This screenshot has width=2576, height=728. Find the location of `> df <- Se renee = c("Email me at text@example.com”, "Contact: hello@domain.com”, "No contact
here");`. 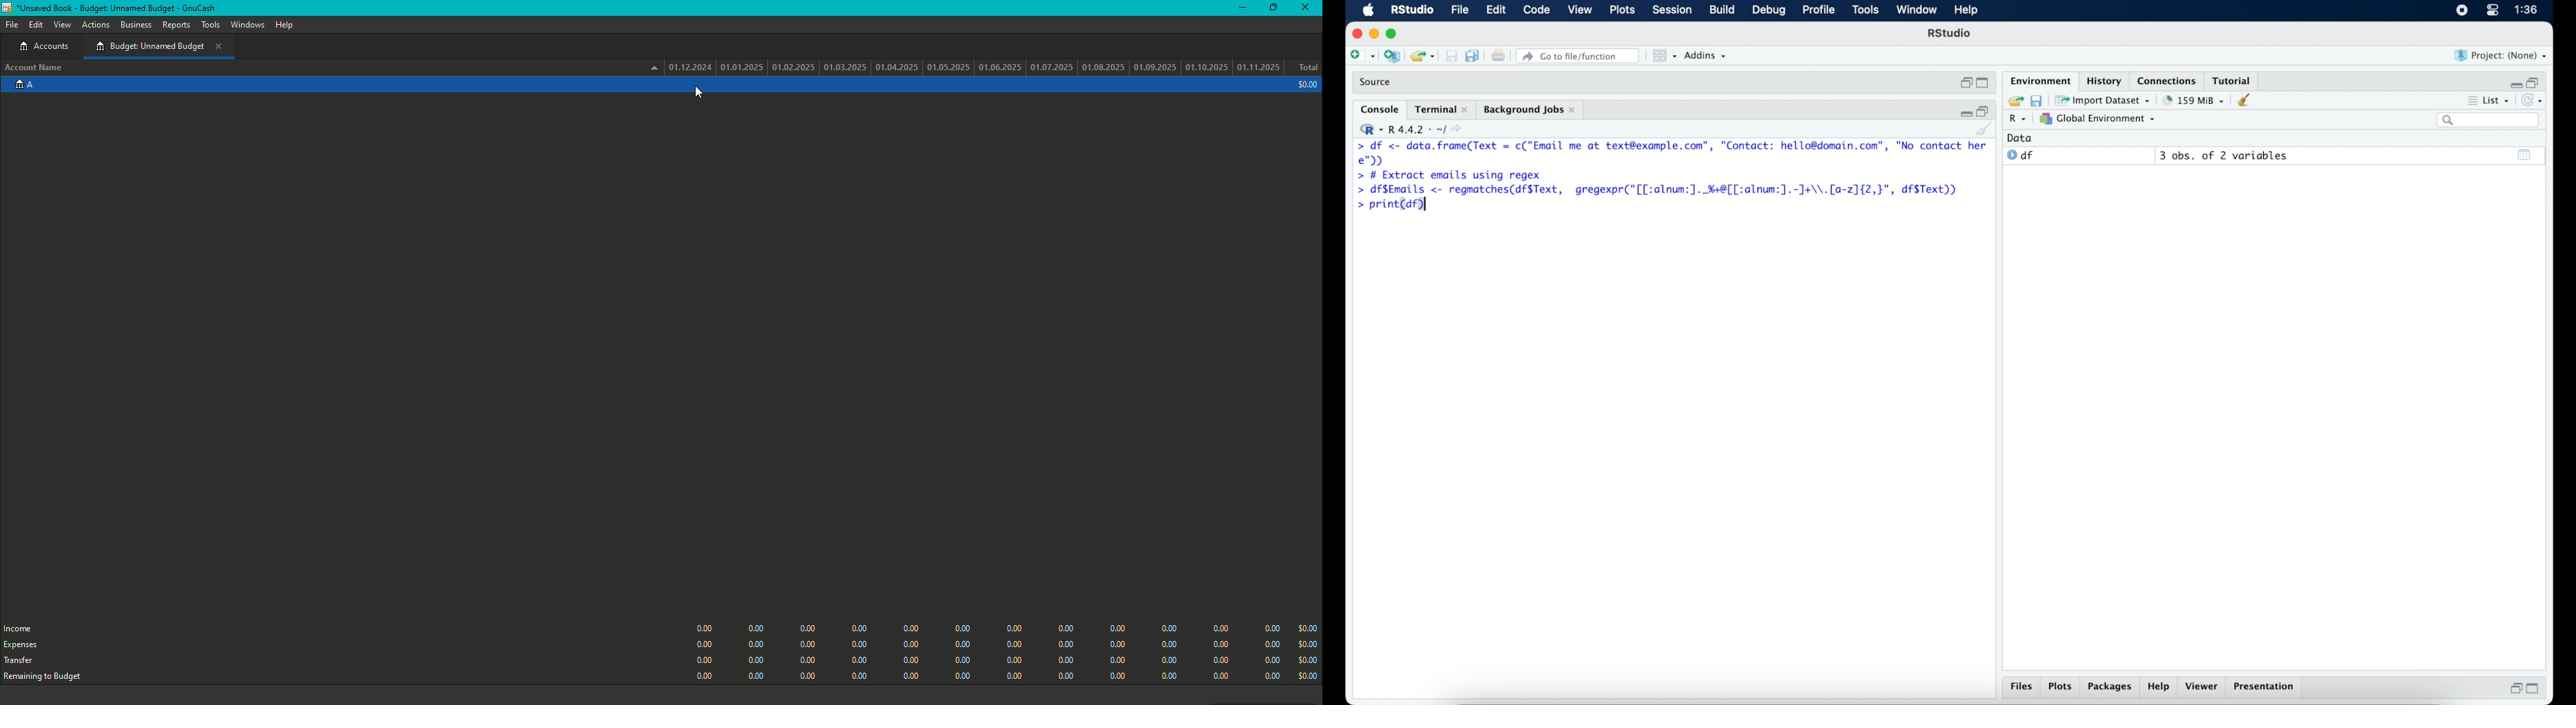

> df <- Se renee = c("Email me at text@example.com”, "Contact: hello@domain.com”, "No contact
here"); is located at coordinates (1672, 153).